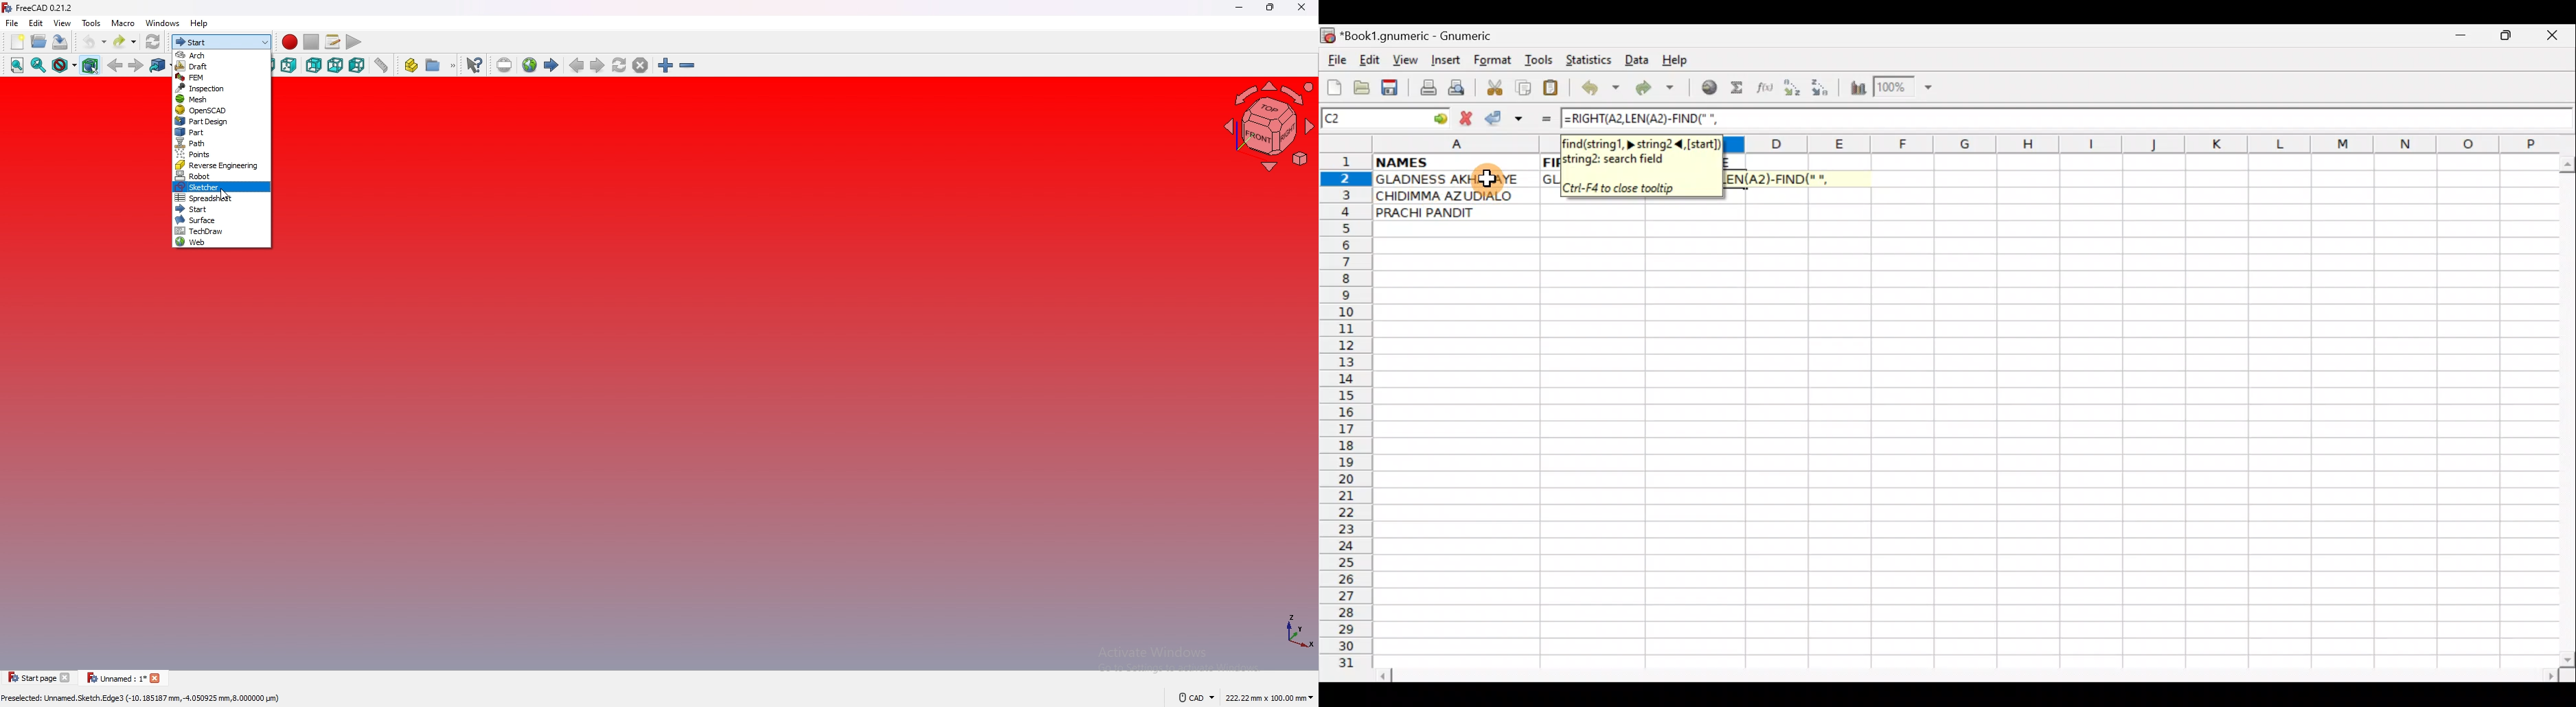 The height and width of the screenshot is (728, 2576). Describe the element at coordinates (333, 42) in the screenshot. I see `macros` at that location.